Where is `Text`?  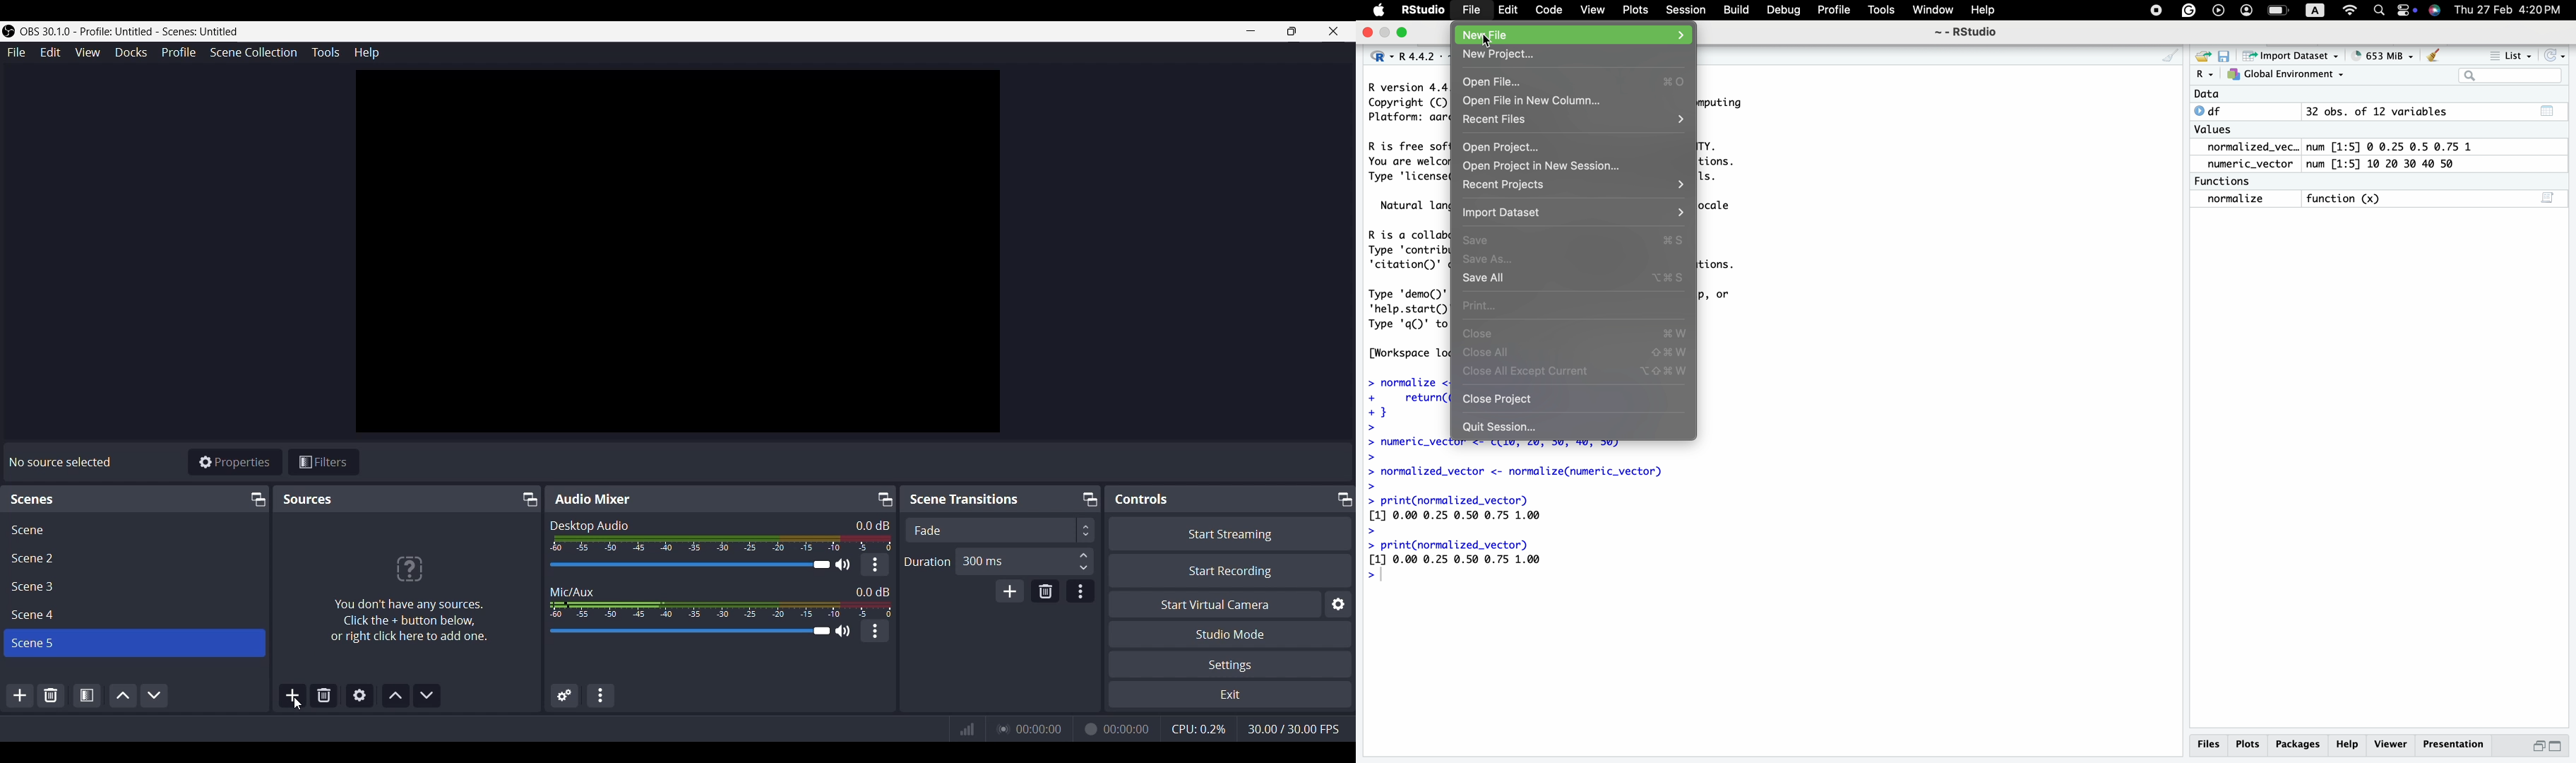 Text is located at coordinates (592, 499).